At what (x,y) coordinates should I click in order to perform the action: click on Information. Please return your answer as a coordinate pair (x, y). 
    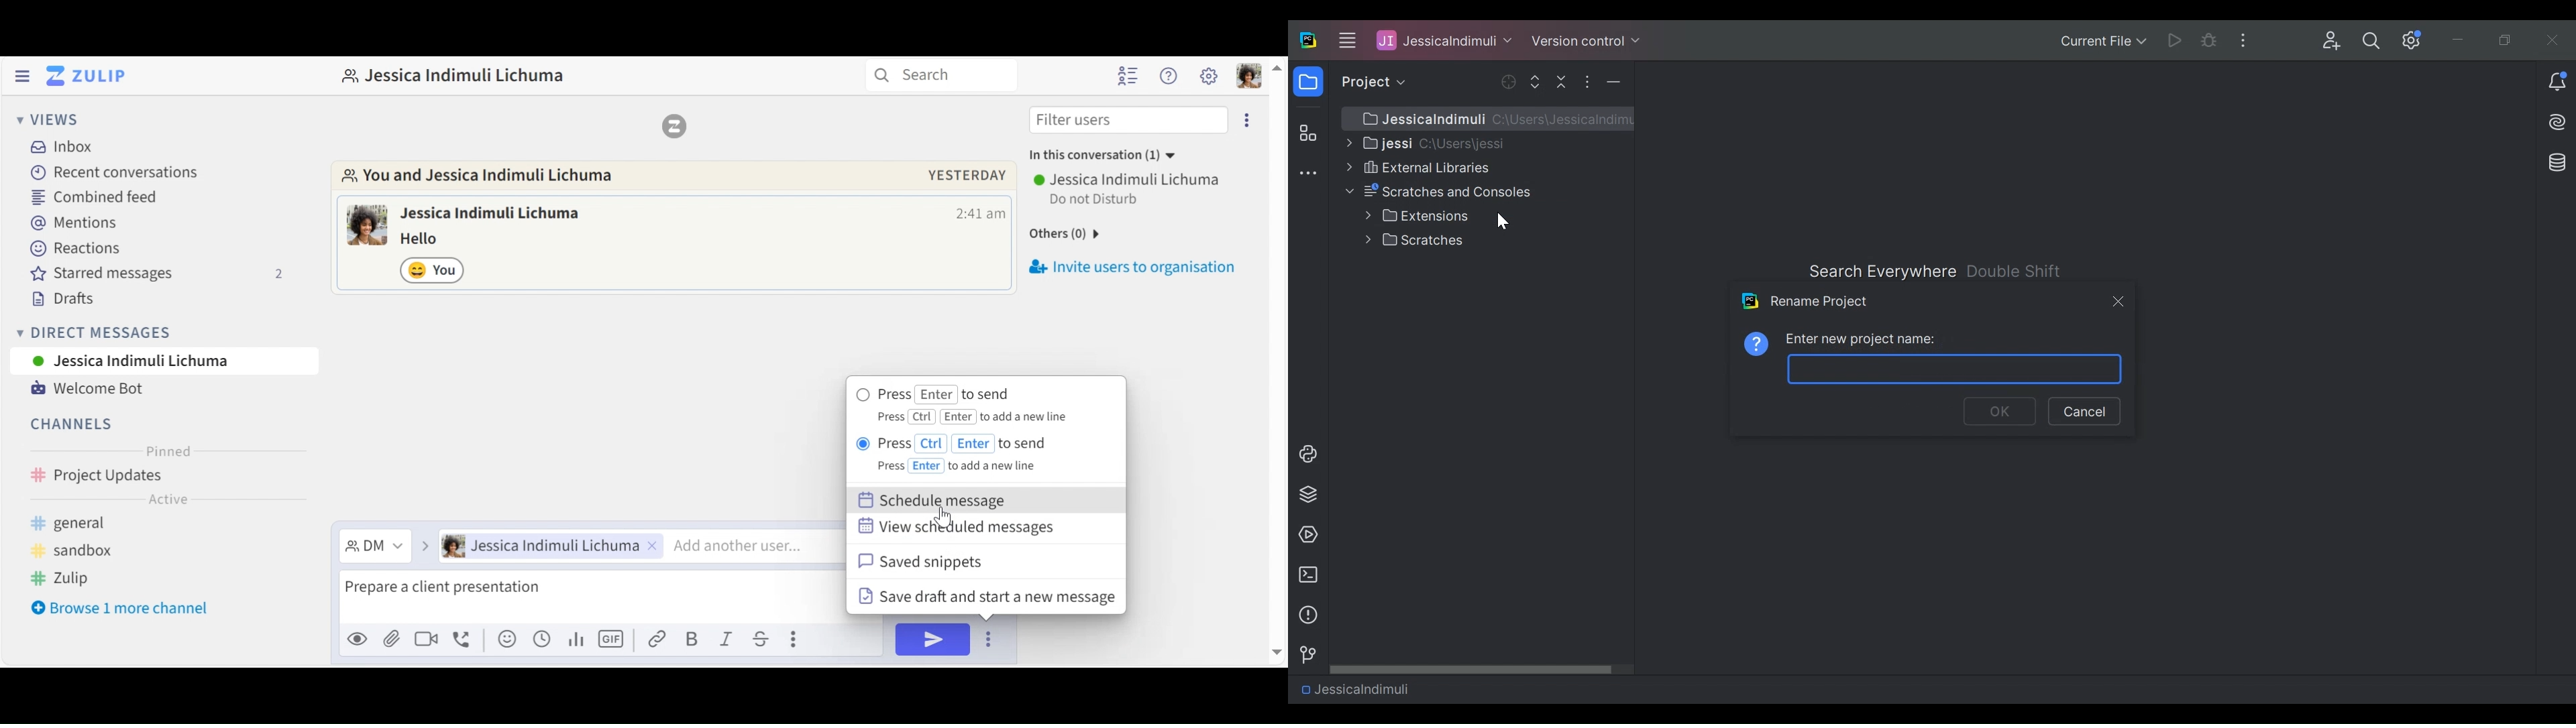
    Looking at the image, I should click on (1757, 343).